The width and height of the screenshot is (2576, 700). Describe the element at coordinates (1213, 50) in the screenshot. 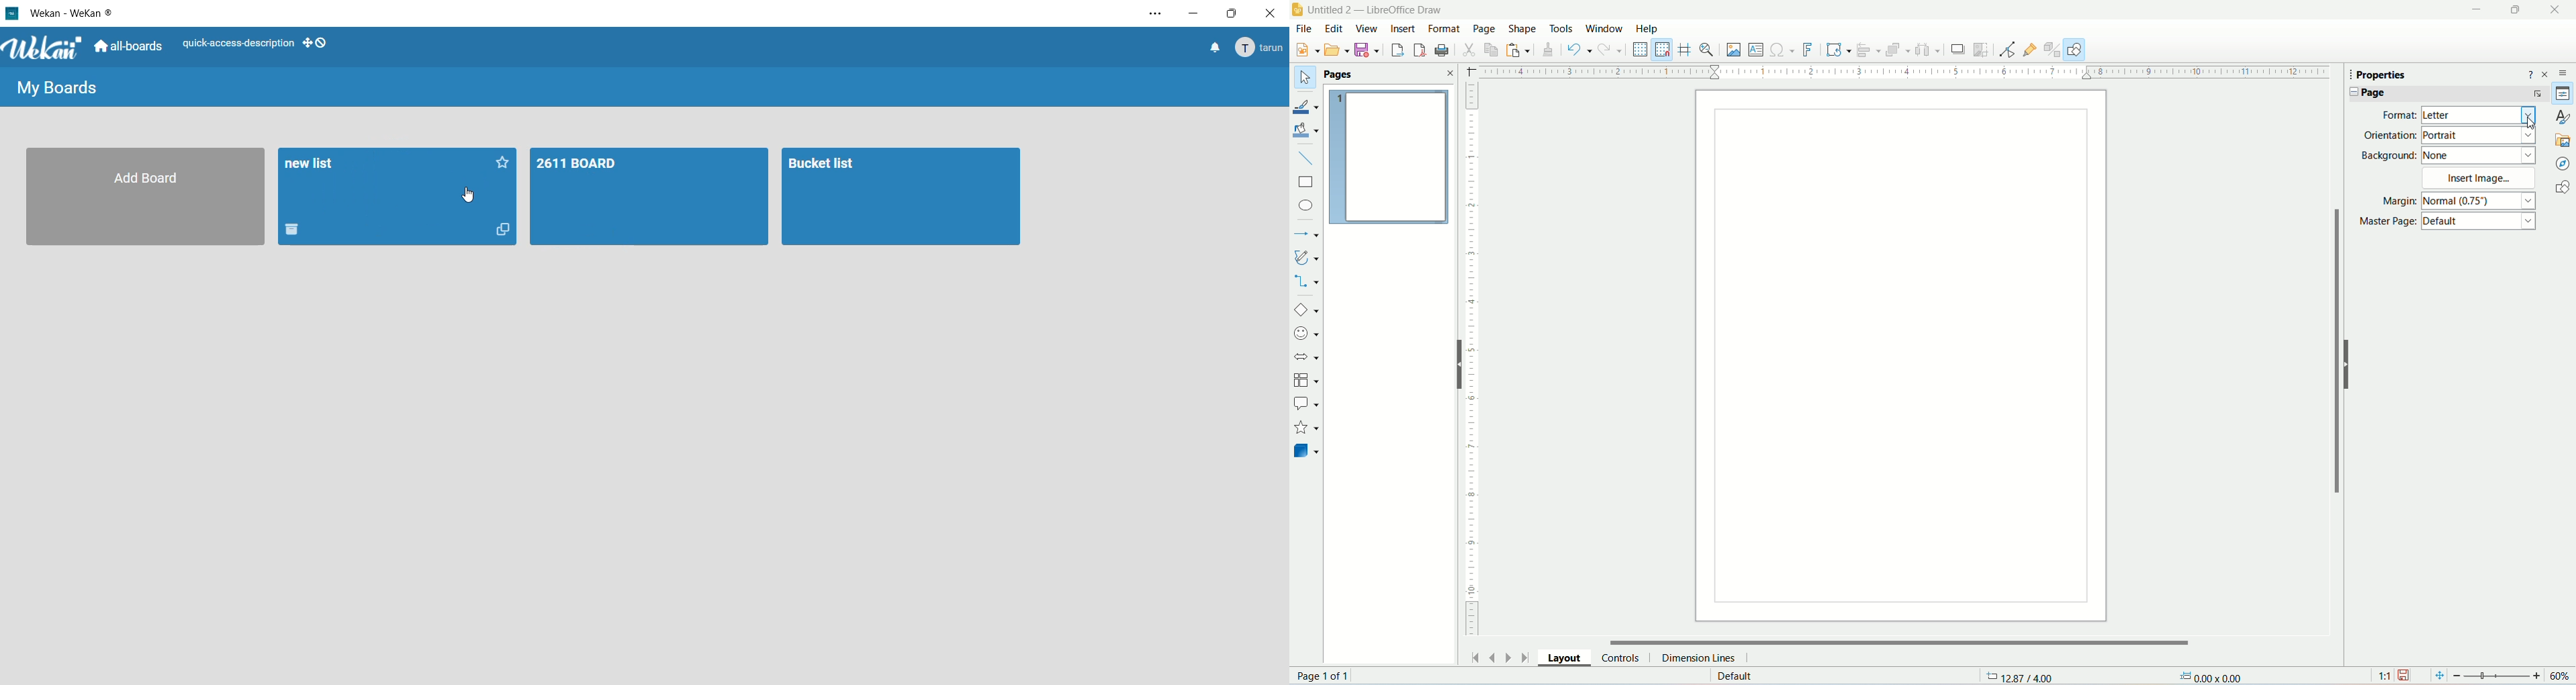

I see `notifications` at that location.